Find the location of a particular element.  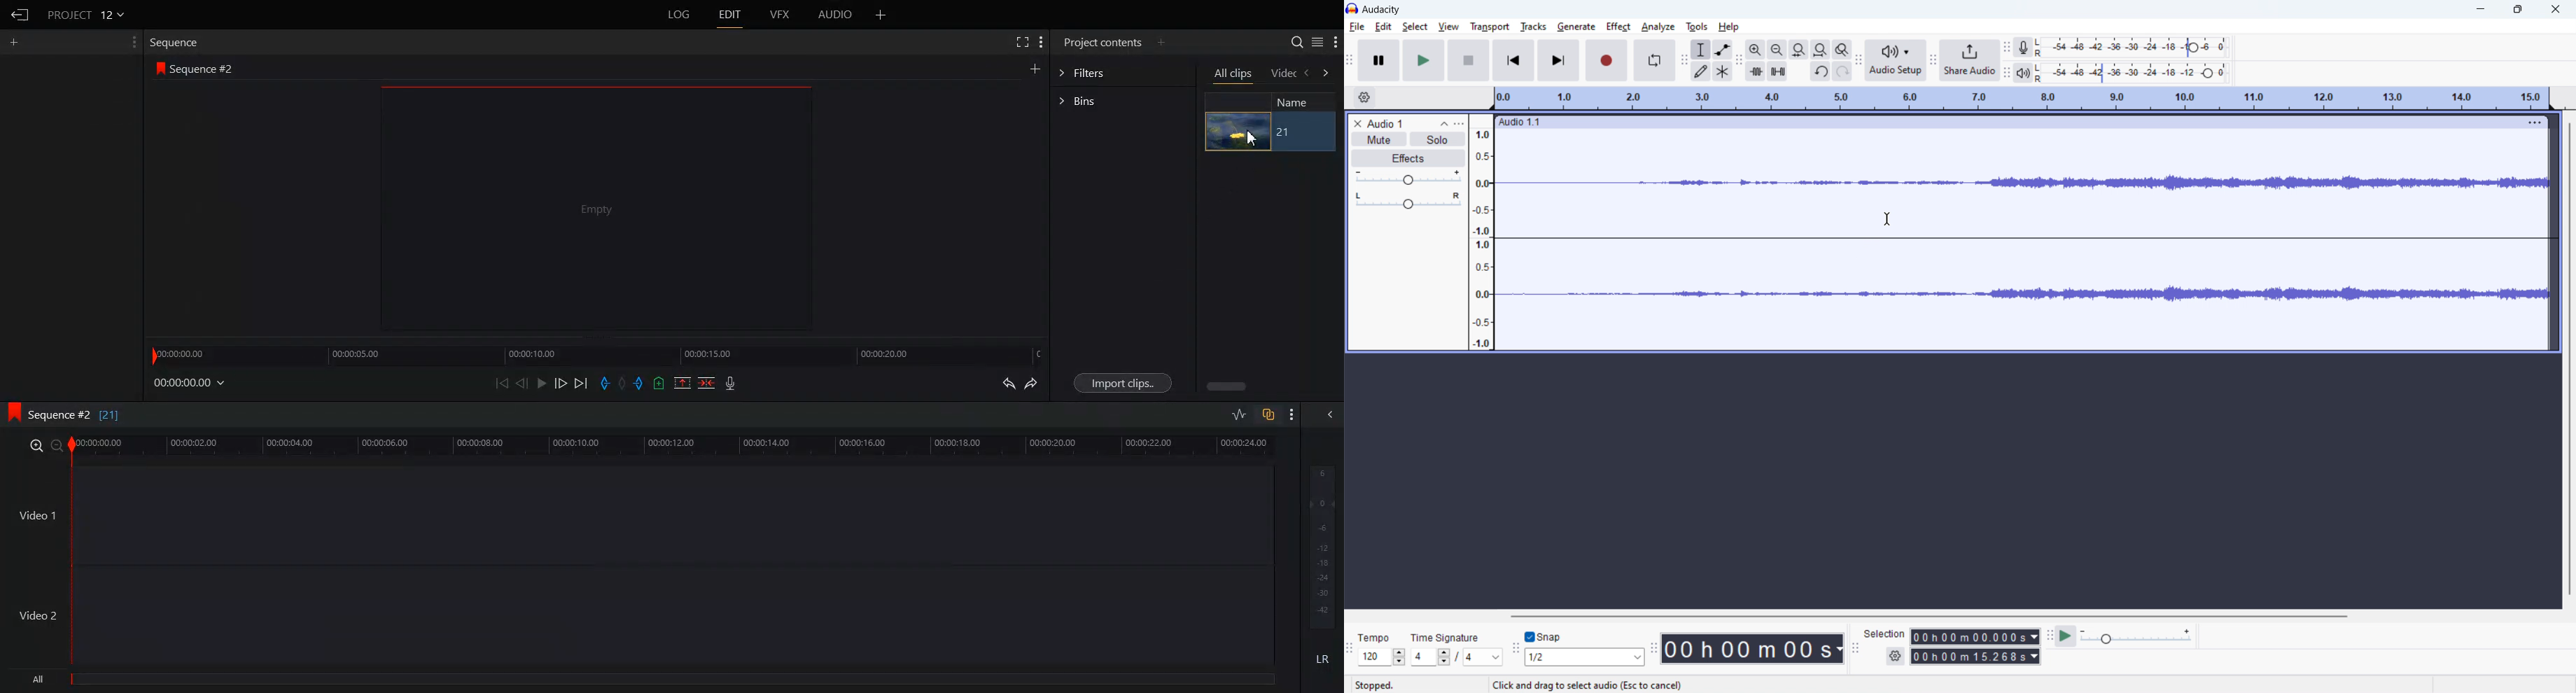

Add Panel is located at coordinates (1161, 41).